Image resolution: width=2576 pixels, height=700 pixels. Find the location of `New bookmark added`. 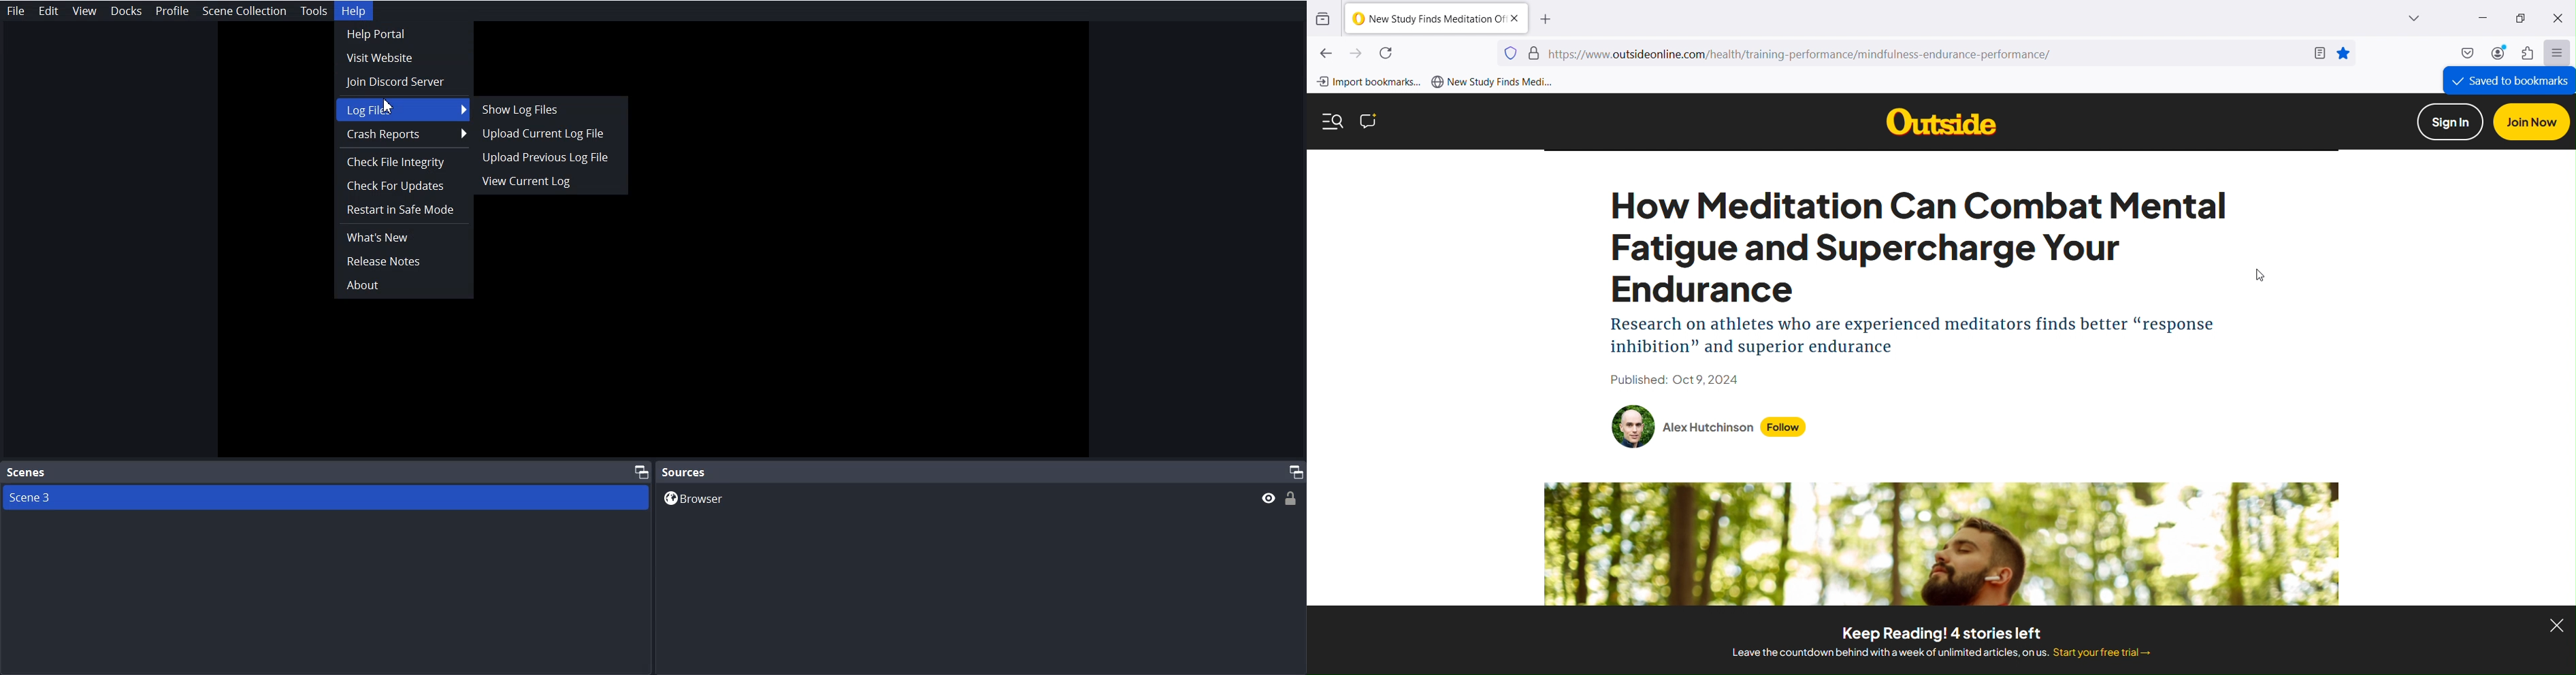

New bookmark added is located at coordinates (1492, 83).